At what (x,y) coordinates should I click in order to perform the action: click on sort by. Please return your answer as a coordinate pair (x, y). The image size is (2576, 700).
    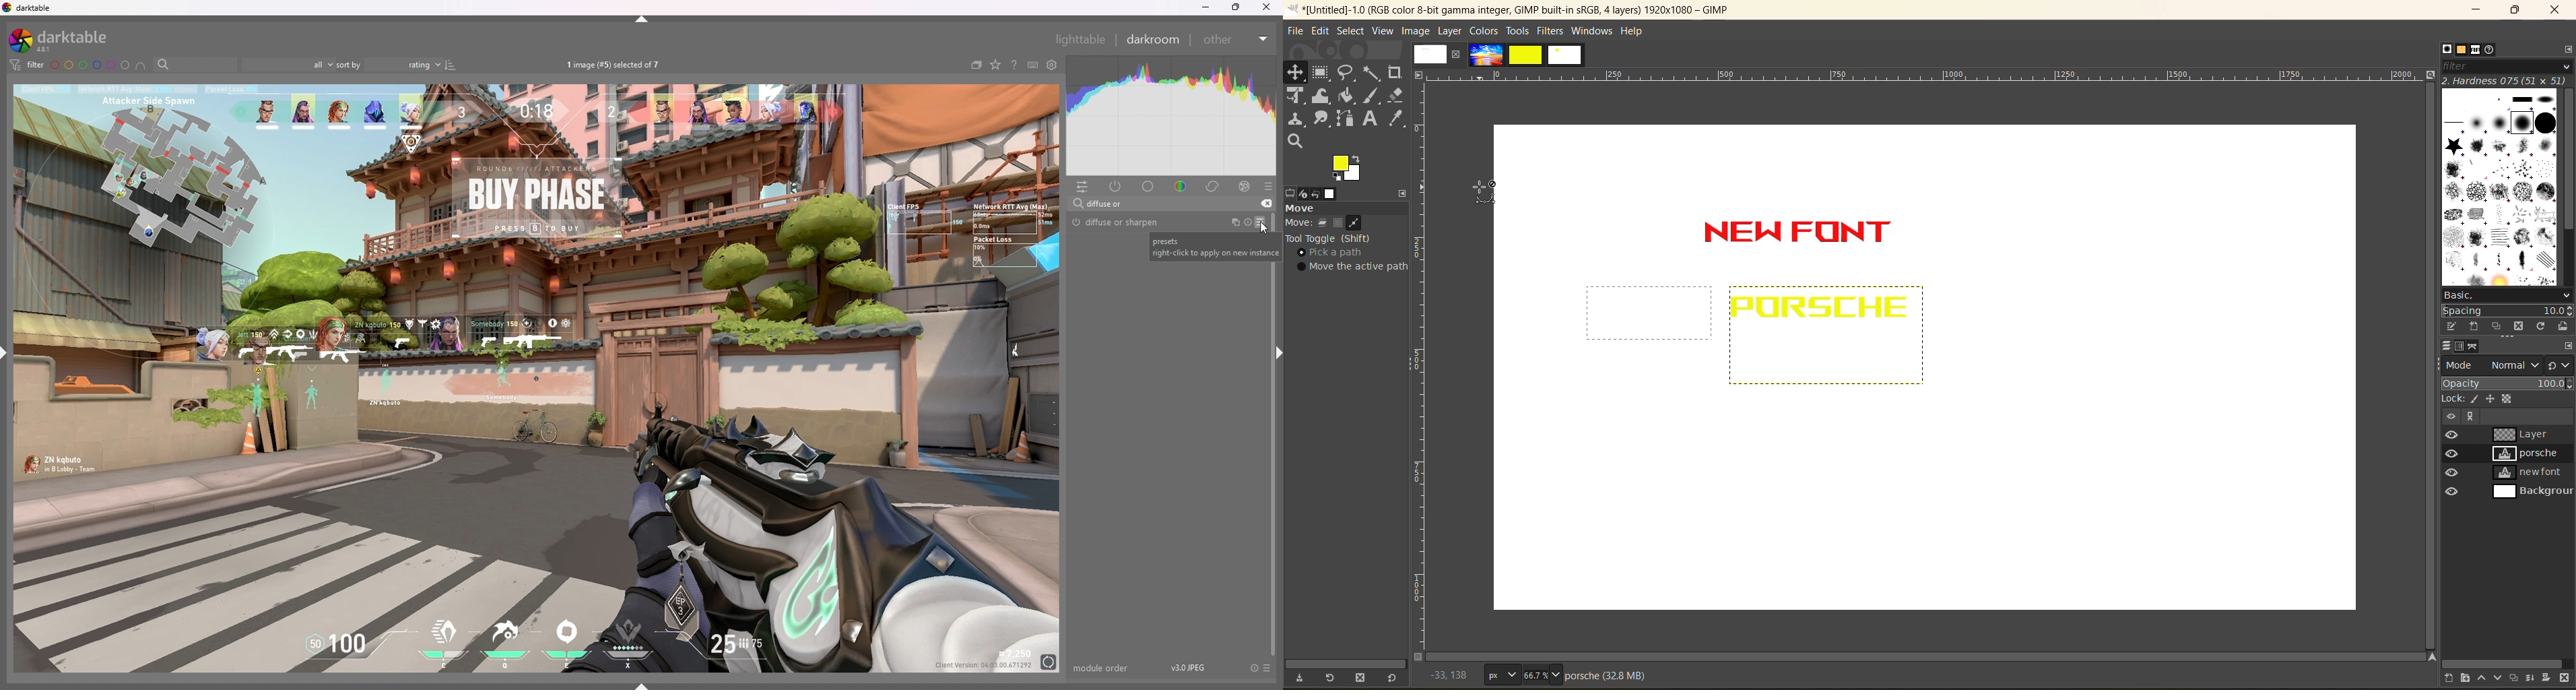
    Looking at the image, I should click on (389, 64).